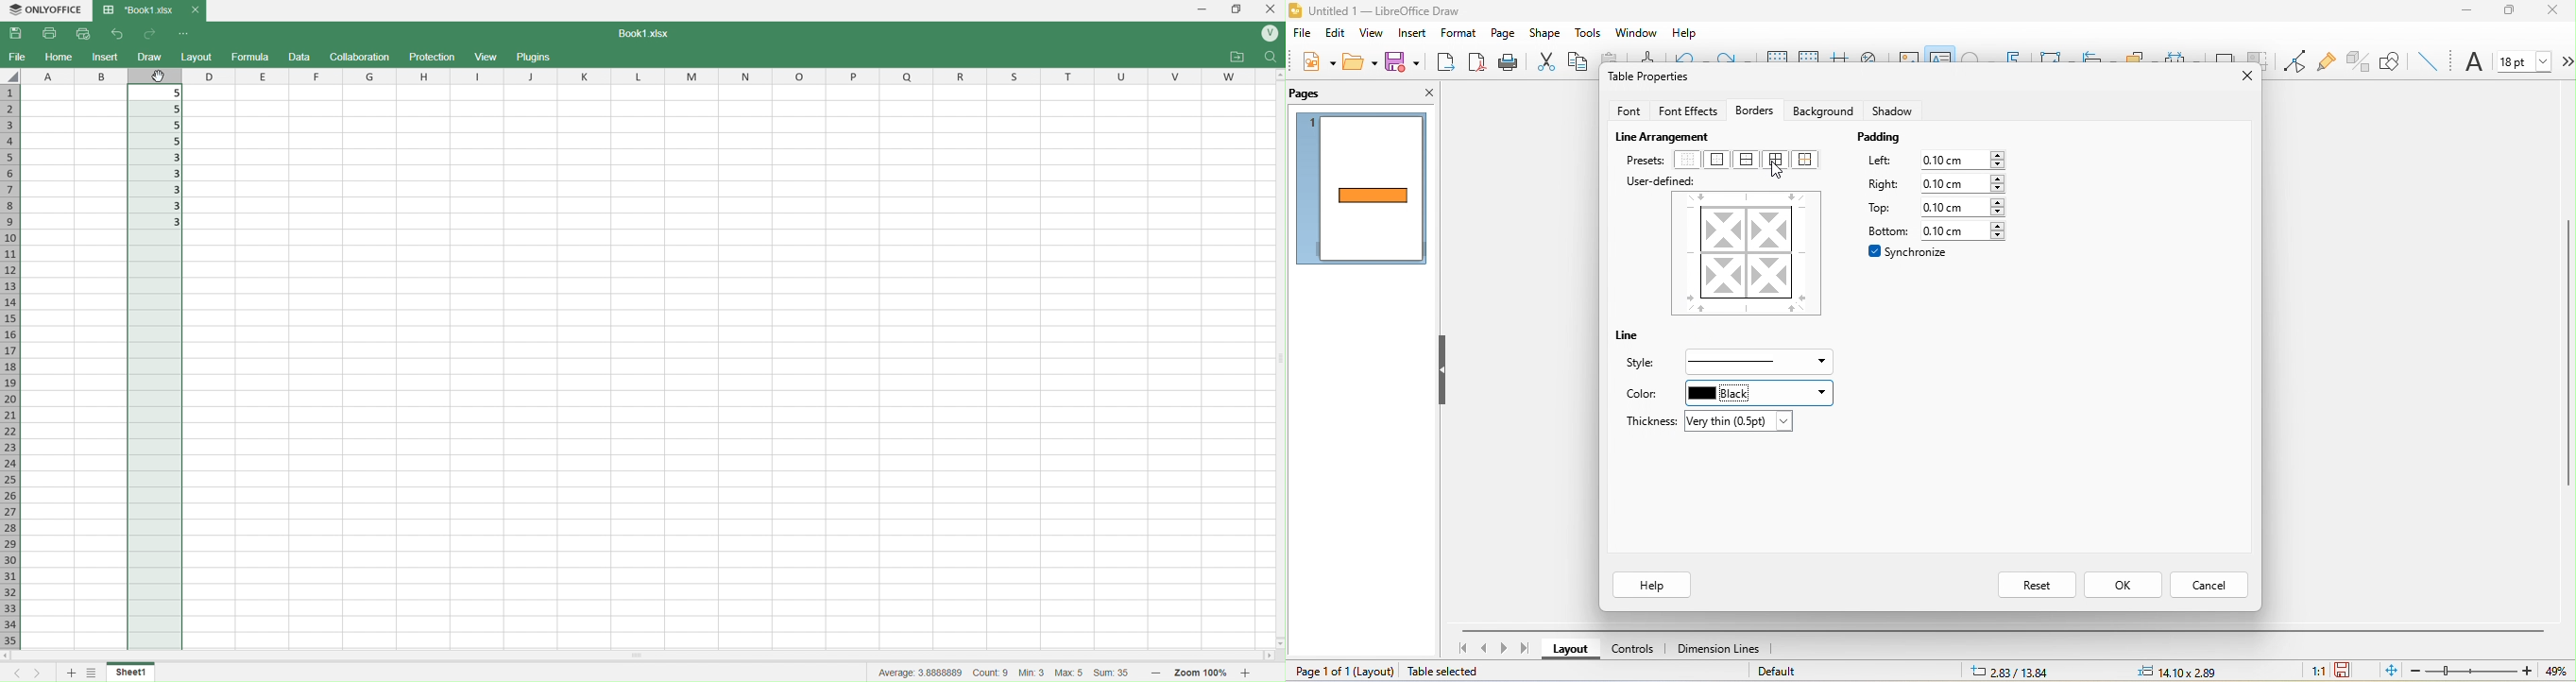  I want to click on line, so click(1633, 337).